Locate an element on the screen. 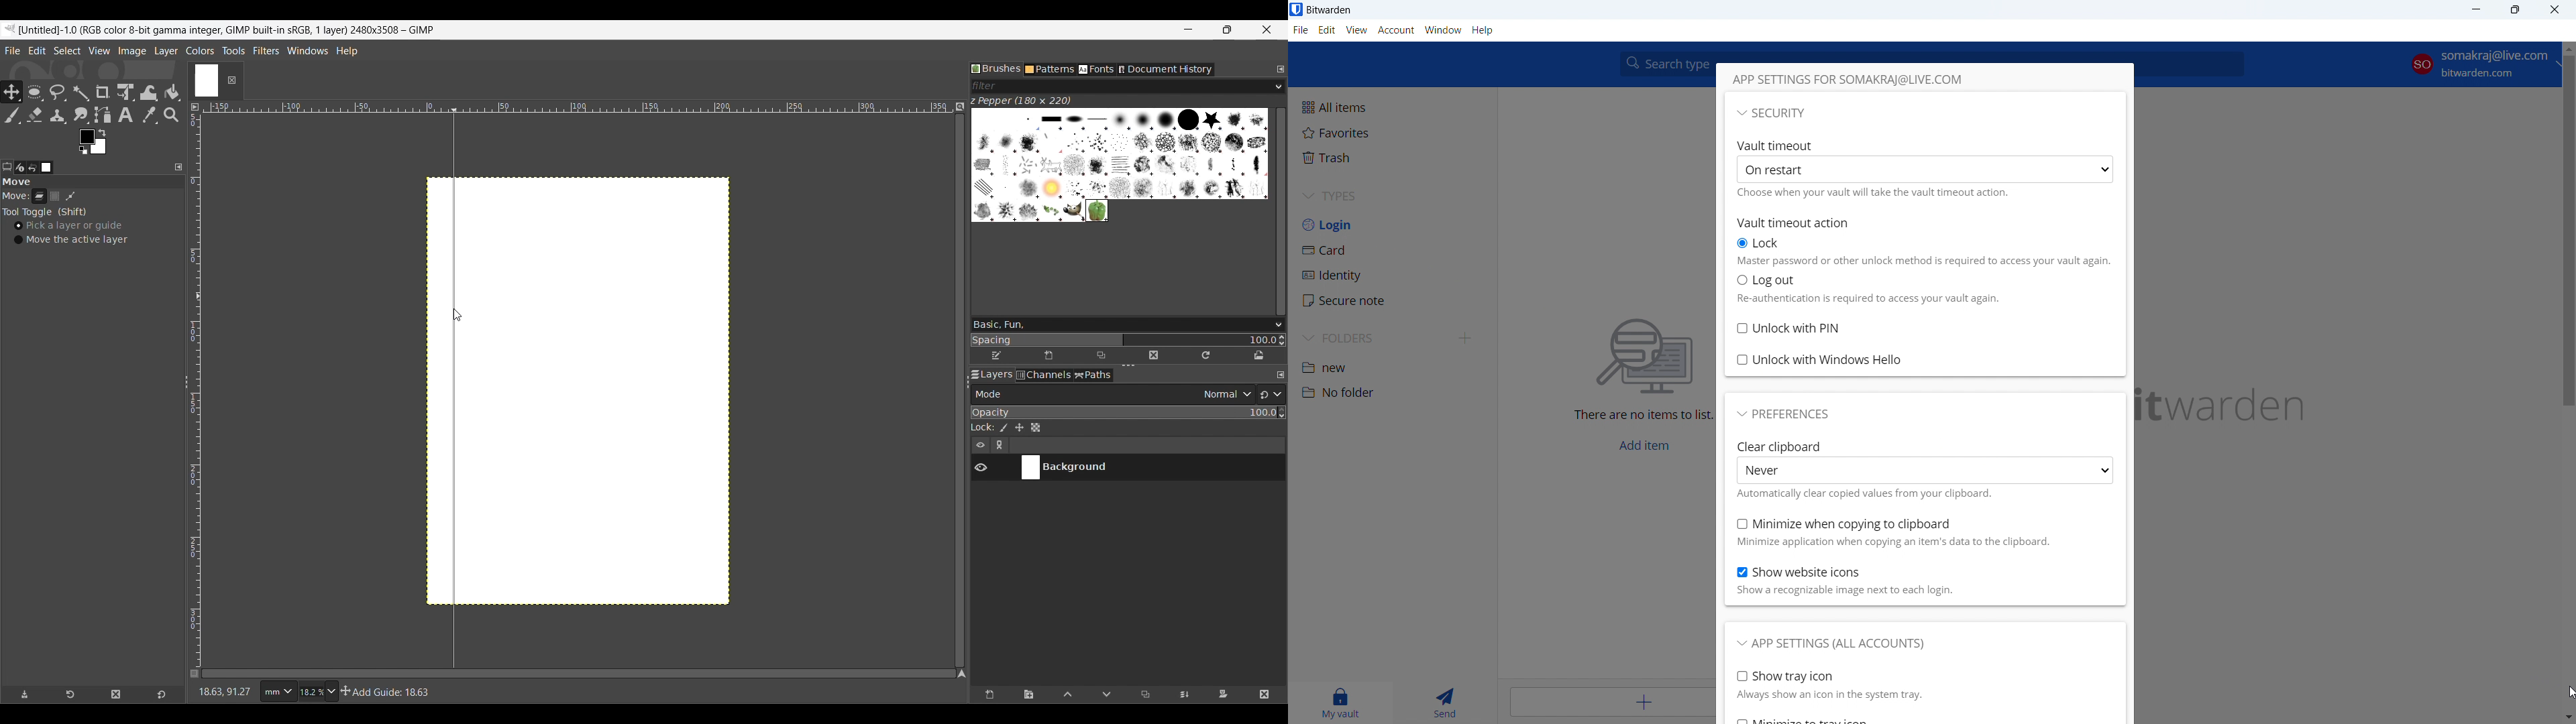 The image size is (2576, 728). unlock with pin is located at coordinates (1786, 328).